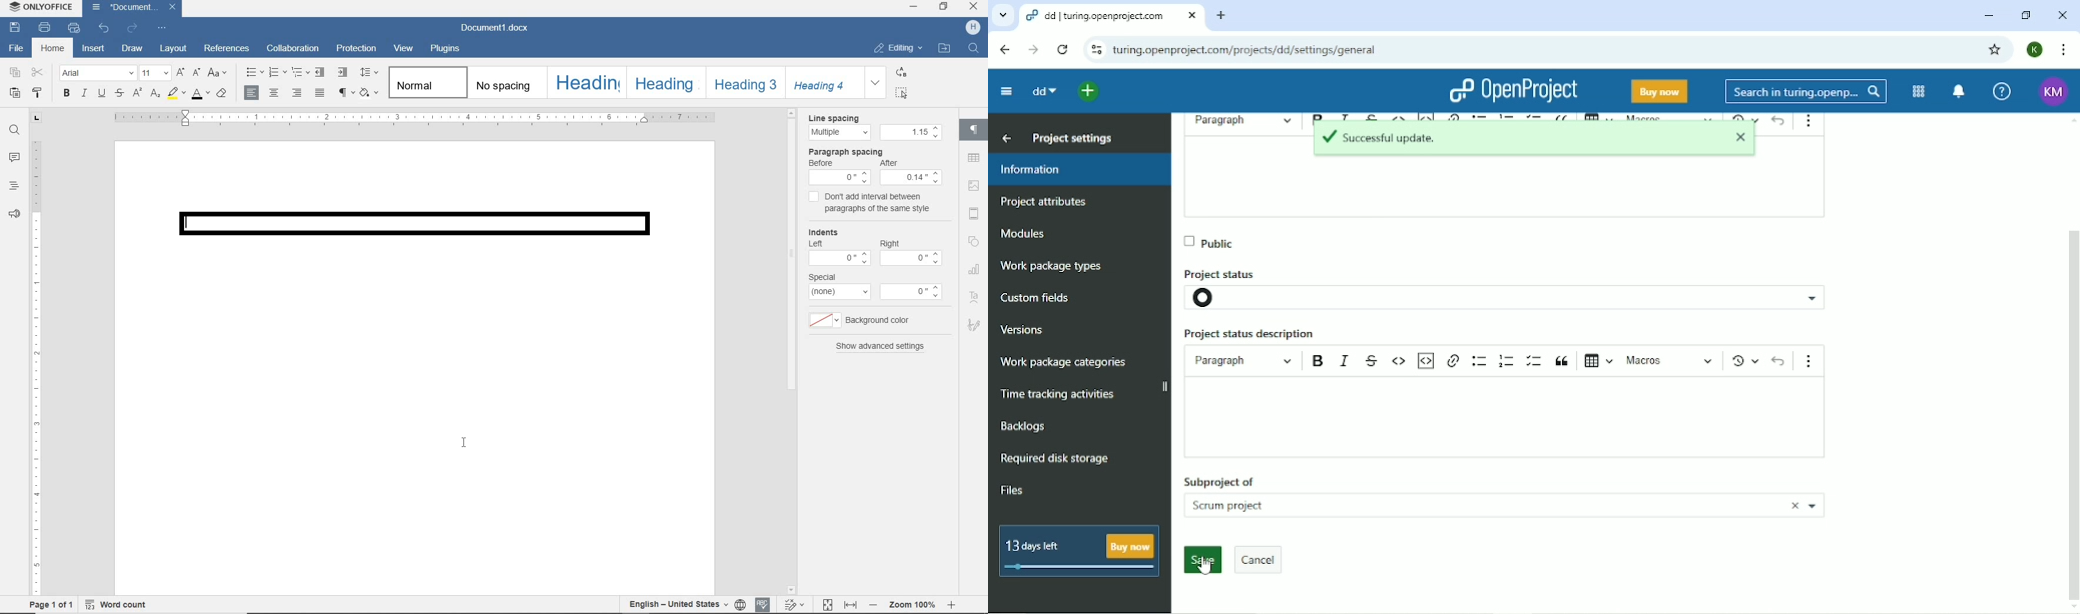  What do you see at coordinates (1095, 49) in the screenshot?
I see `View site information` at bounding box center [1095, 49].